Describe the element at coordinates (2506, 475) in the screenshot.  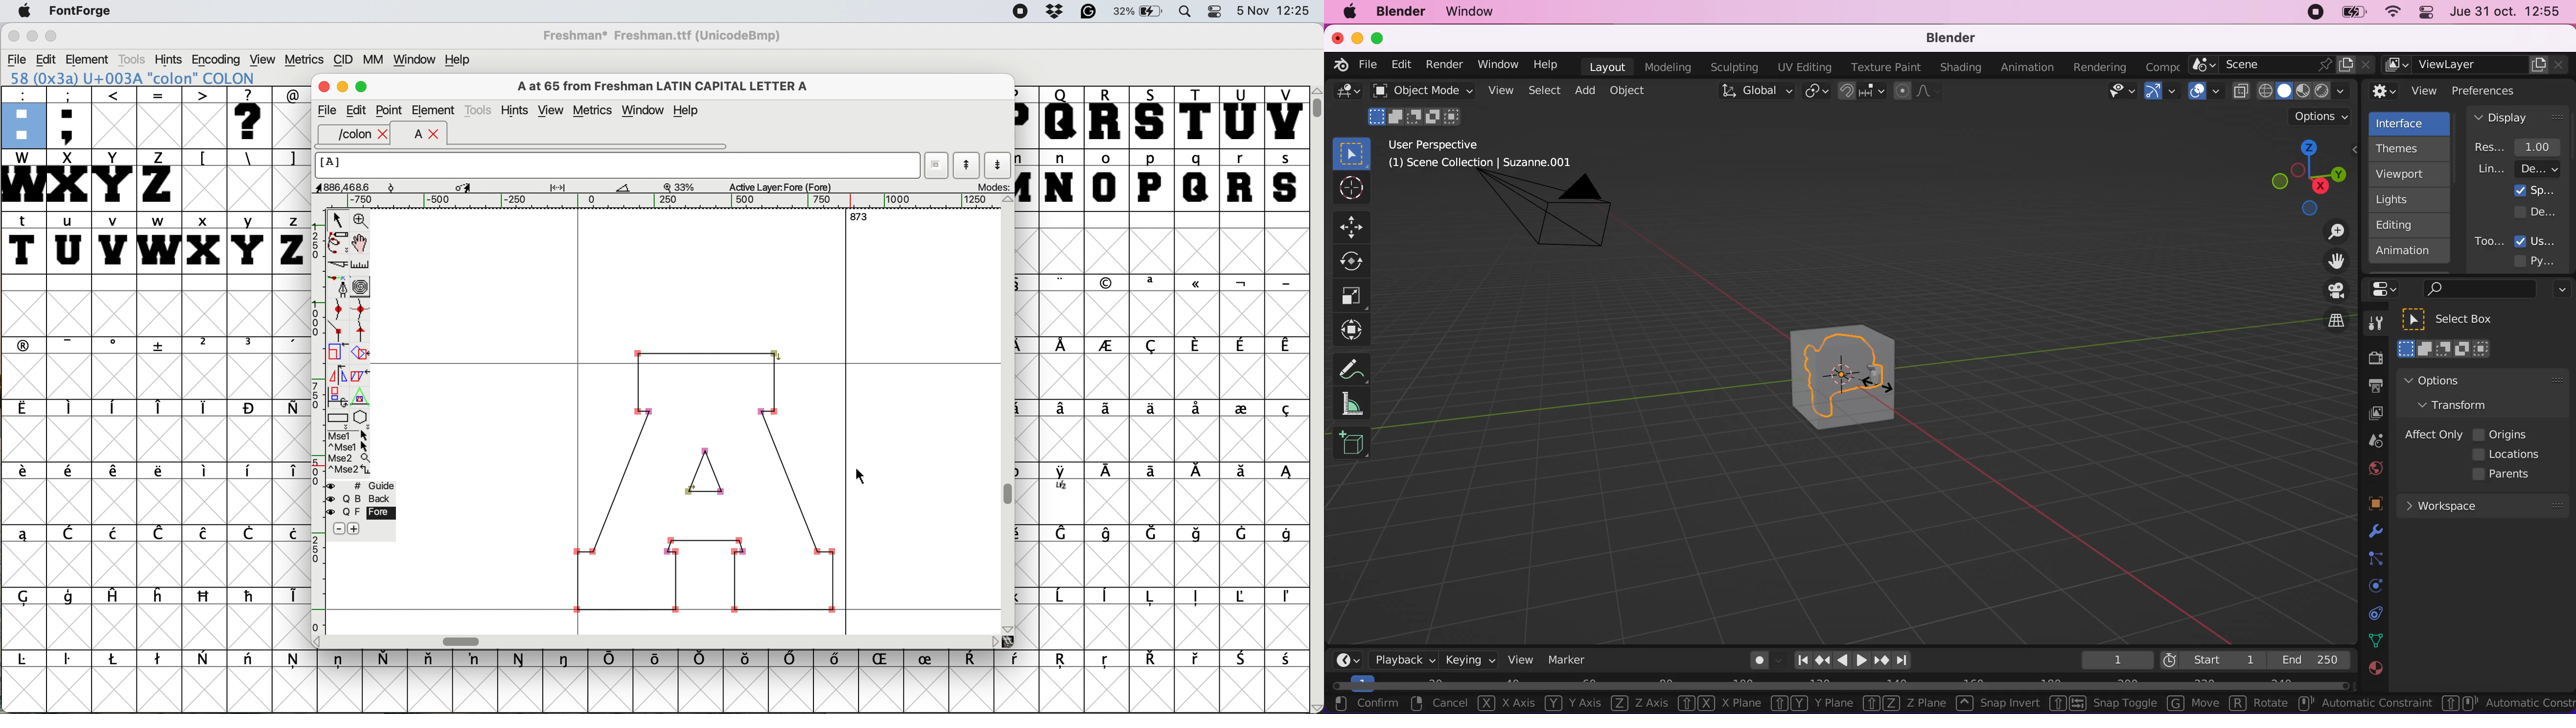
I see `parents` at that location.